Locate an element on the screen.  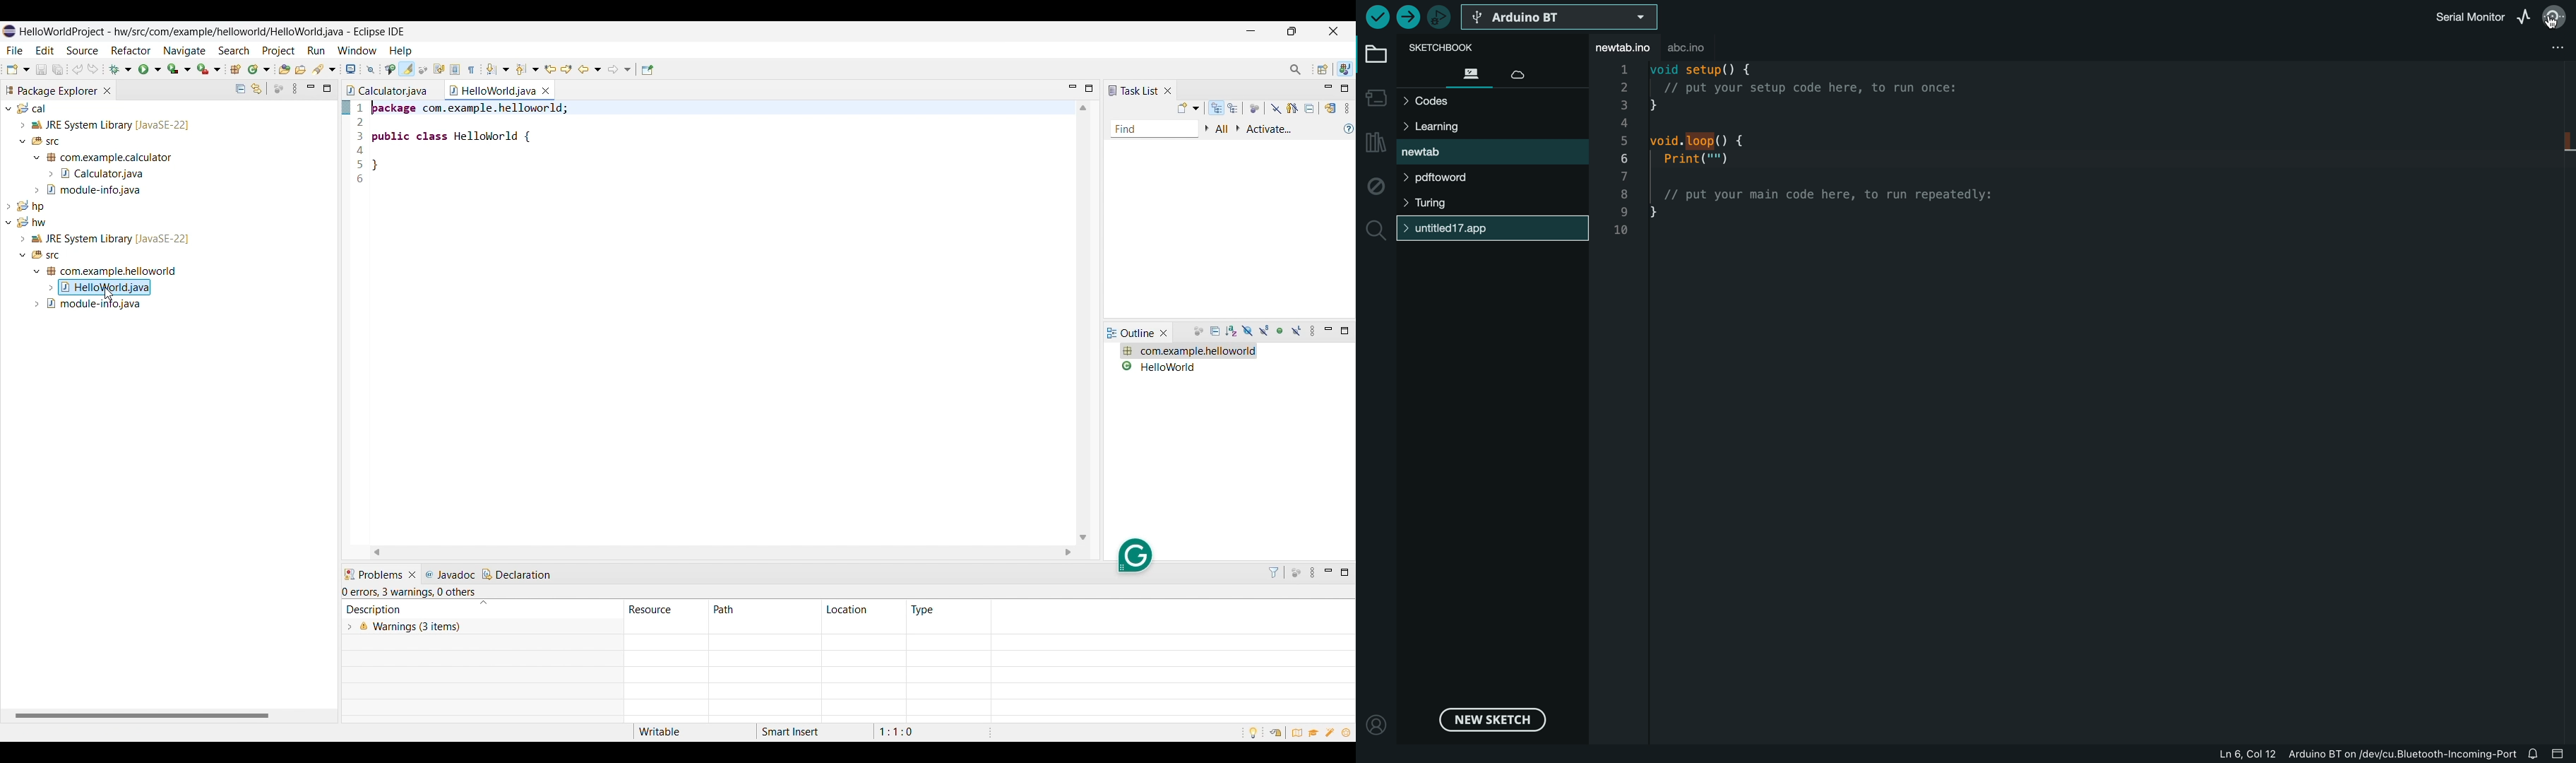
debug is located at coordinates (1377, 185).